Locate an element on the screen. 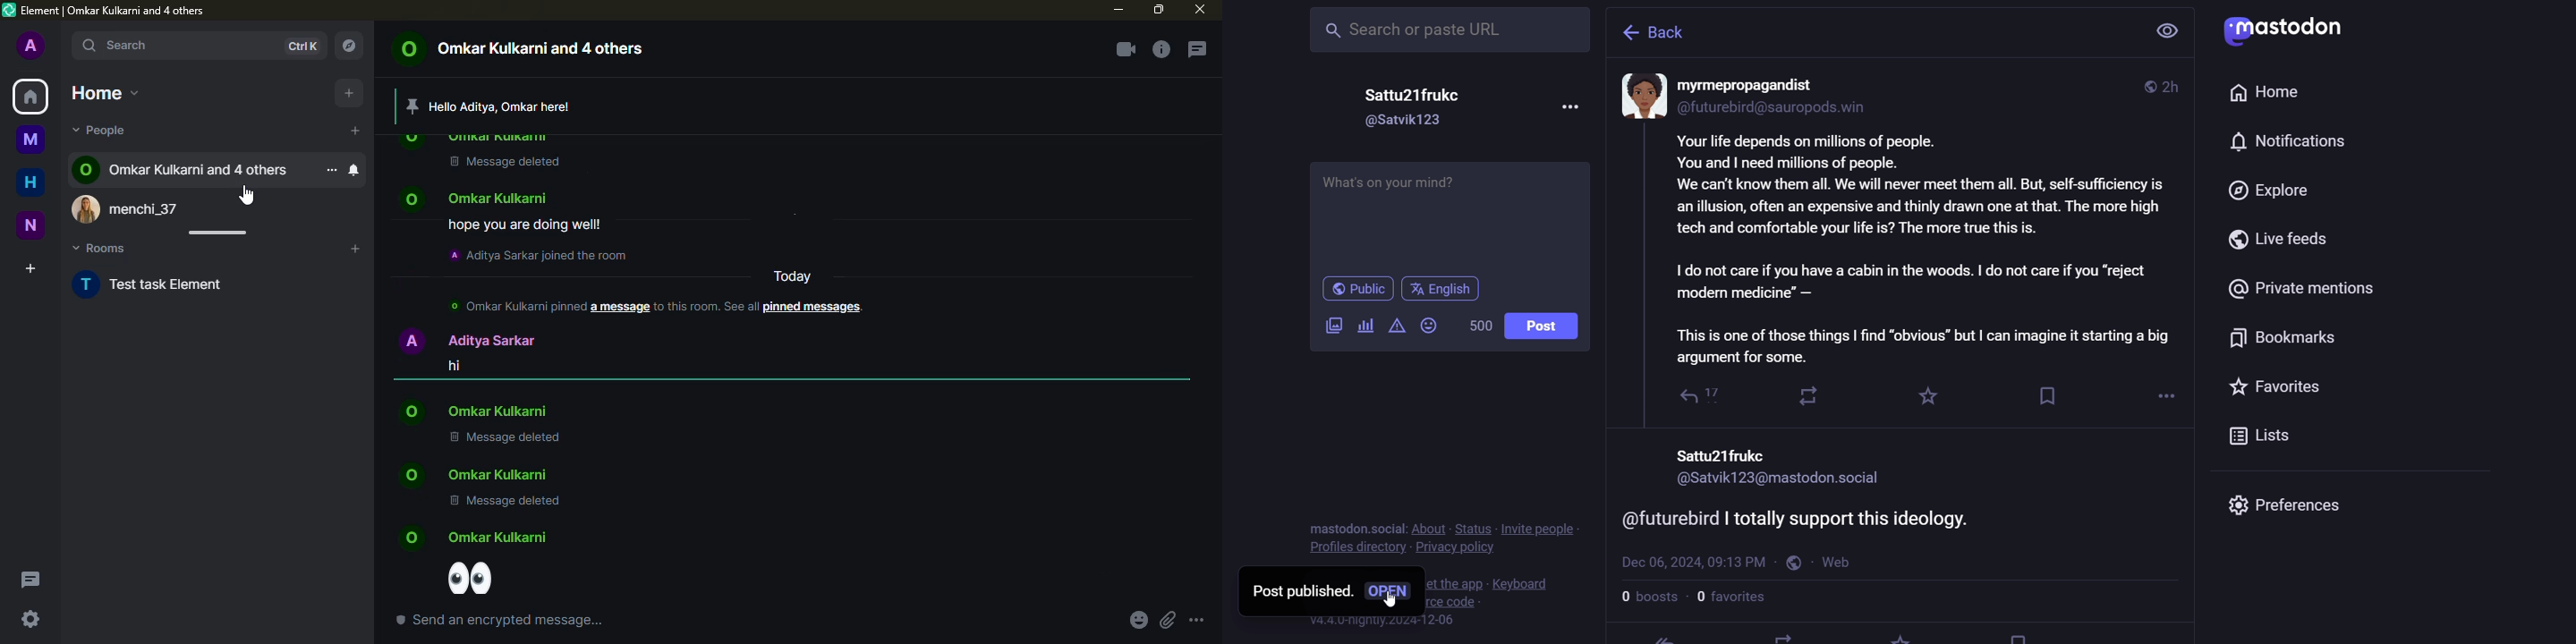 The image size is (2576, 644). more is located at coordinates (1197, 621).